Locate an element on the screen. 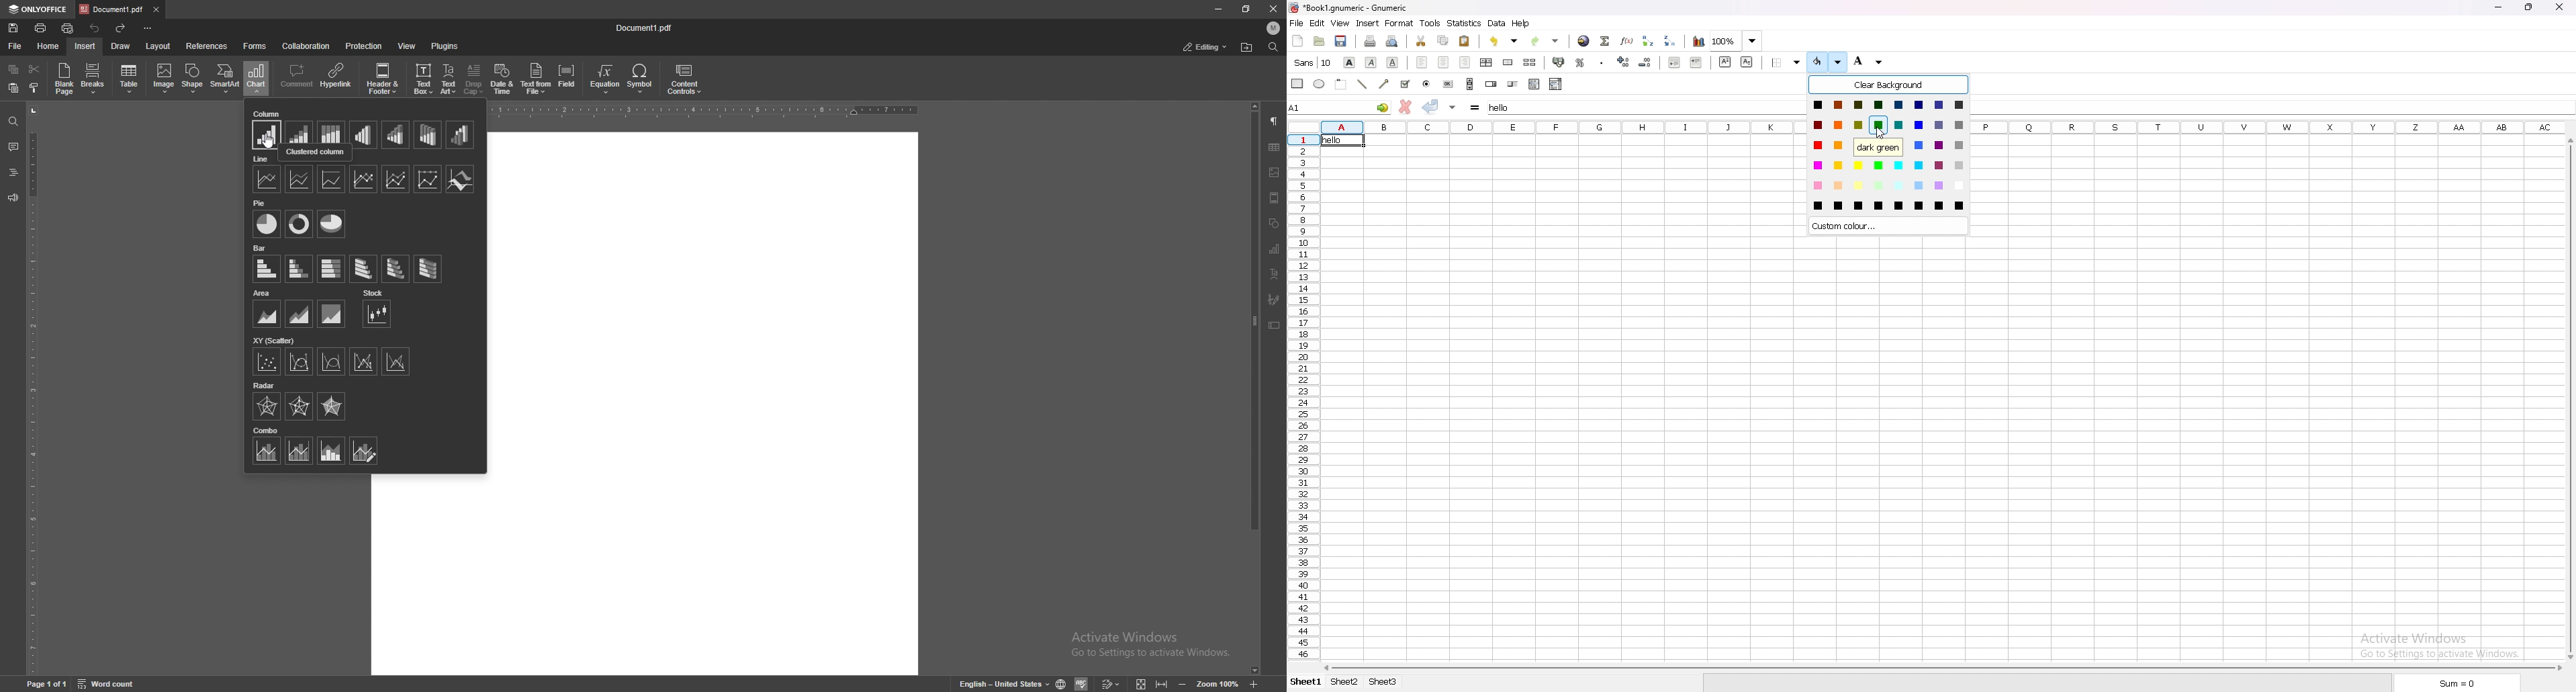  bar  is located at coordinates (262, 248).